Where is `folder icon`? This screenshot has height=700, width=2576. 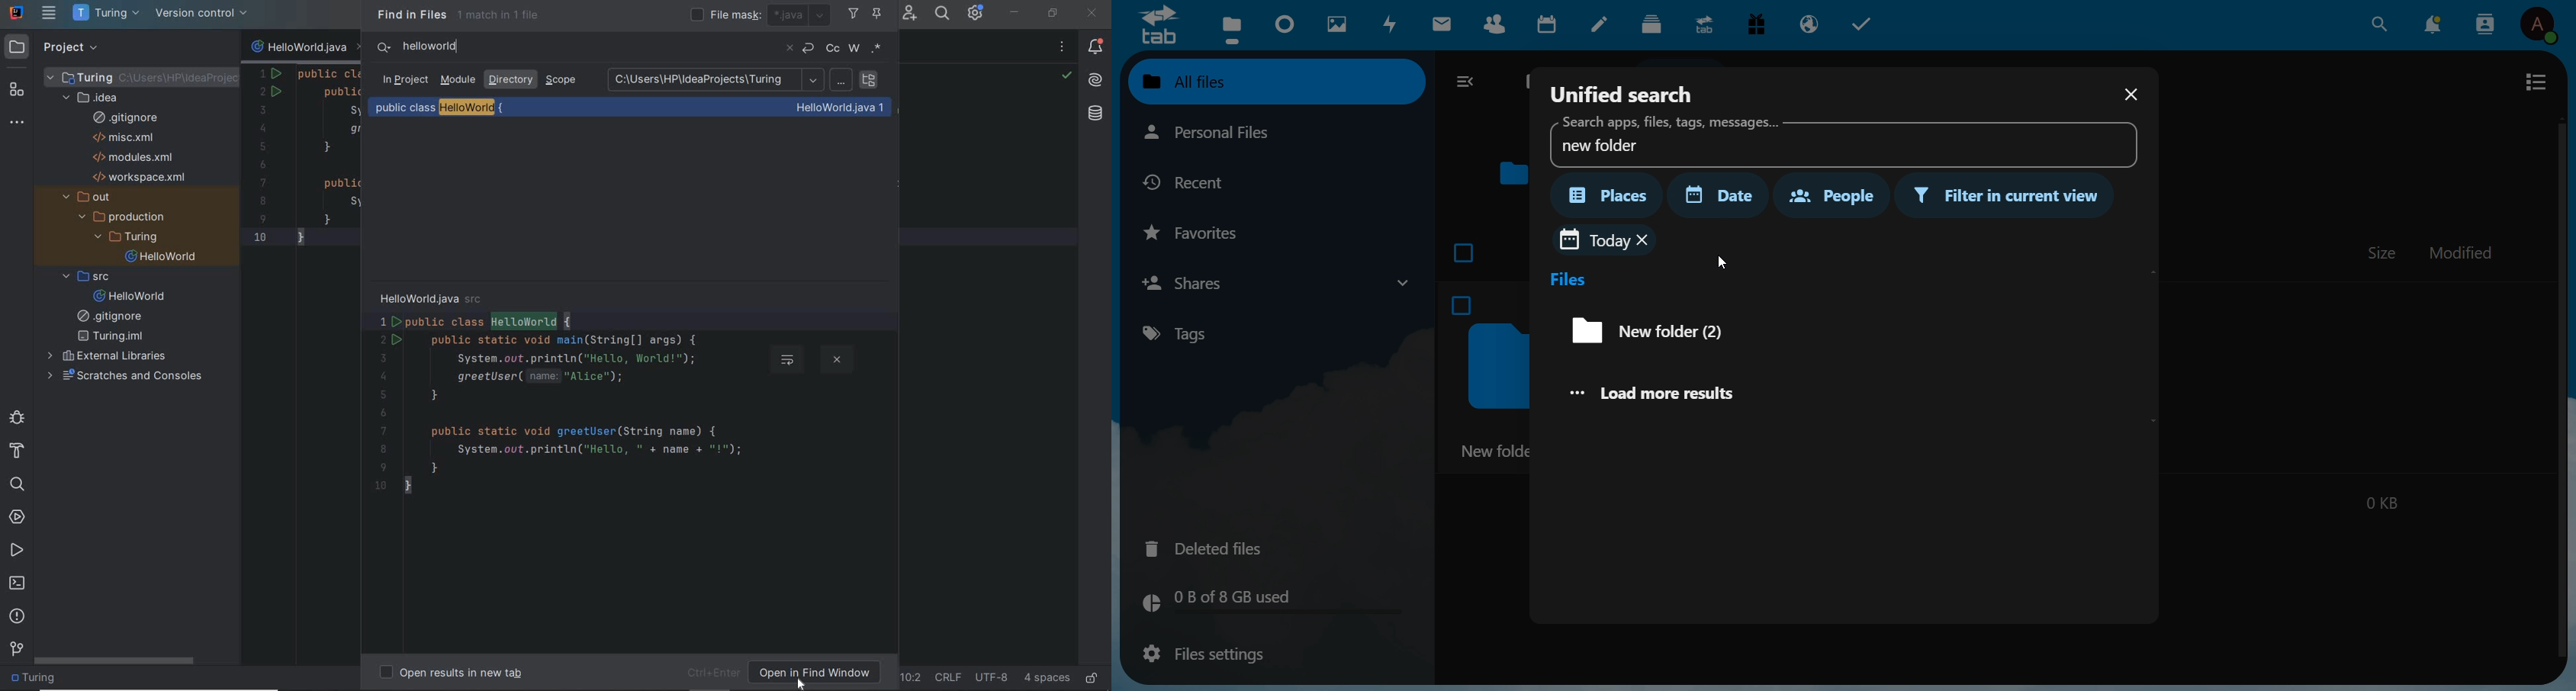
folder icon is located at coordinates (1514, 171).